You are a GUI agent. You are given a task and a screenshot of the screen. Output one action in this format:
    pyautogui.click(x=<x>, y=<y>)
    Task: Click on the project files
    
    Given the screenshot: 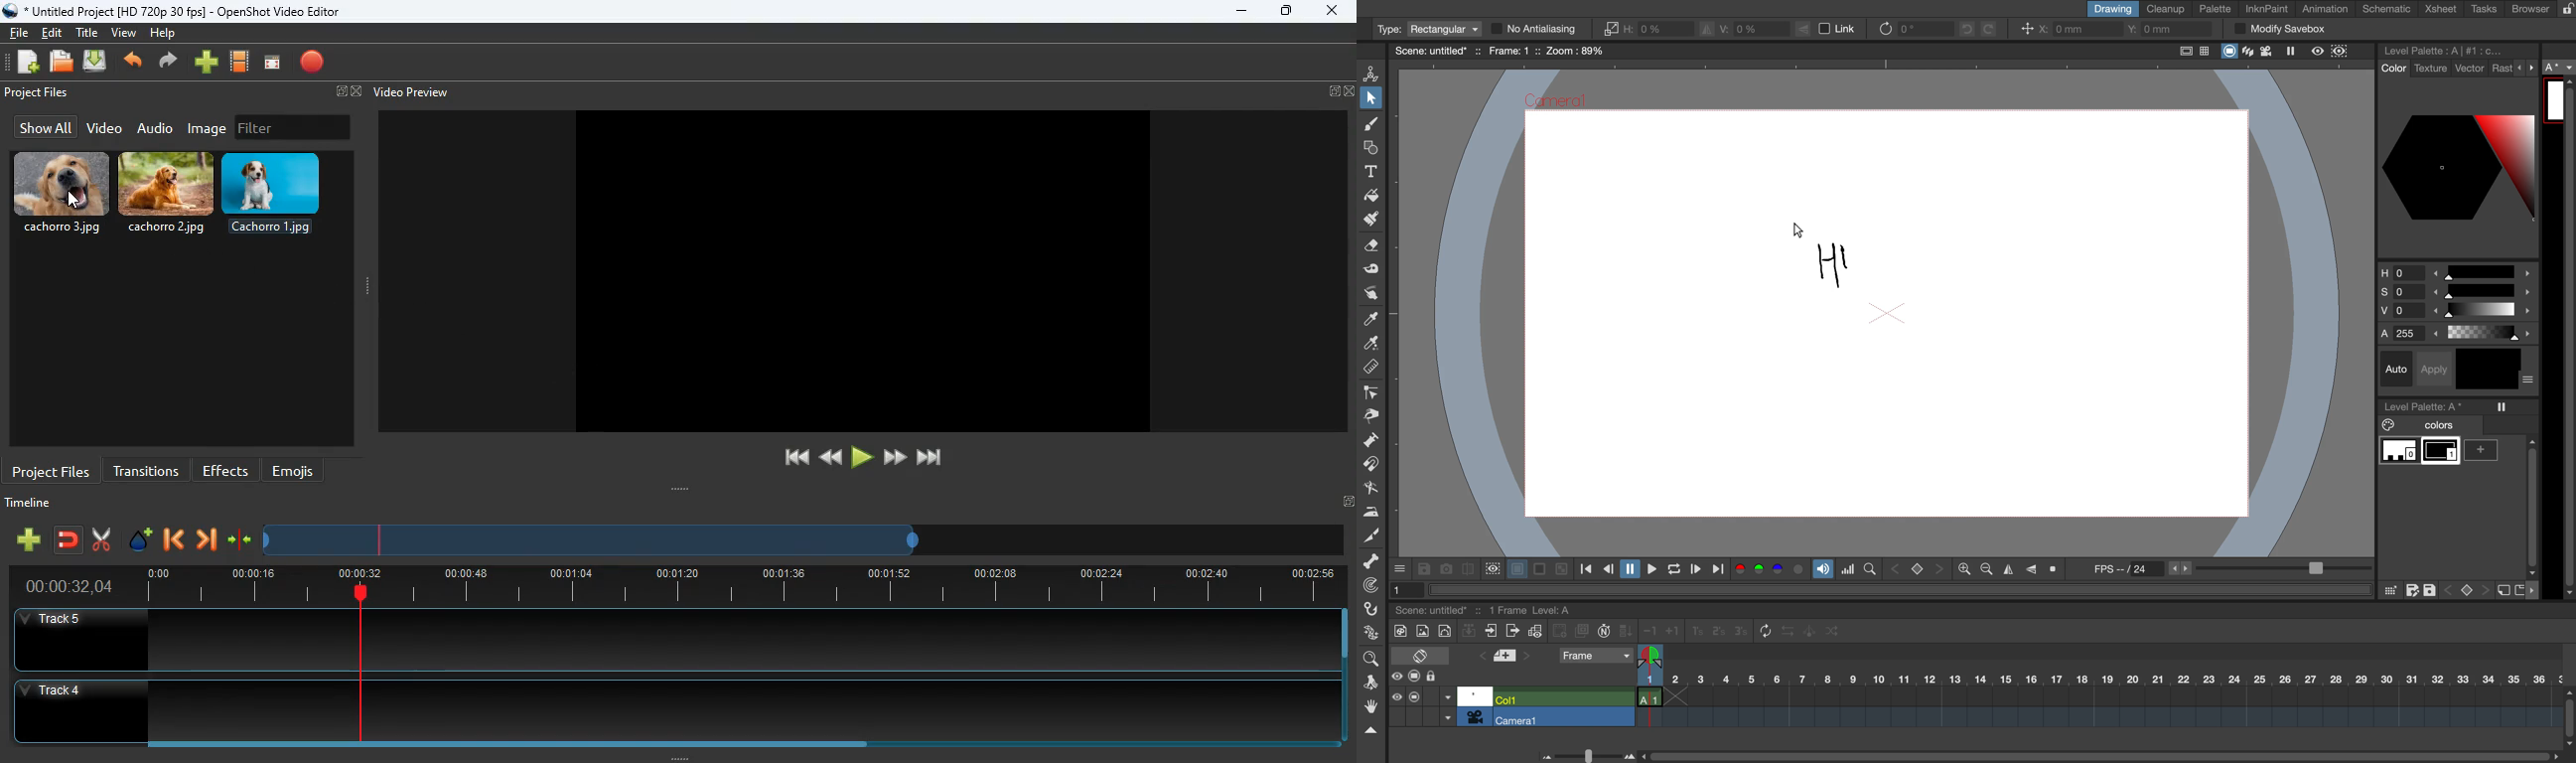 What is the action you would take?
    pyautogui.click(x=52, y=470)
    